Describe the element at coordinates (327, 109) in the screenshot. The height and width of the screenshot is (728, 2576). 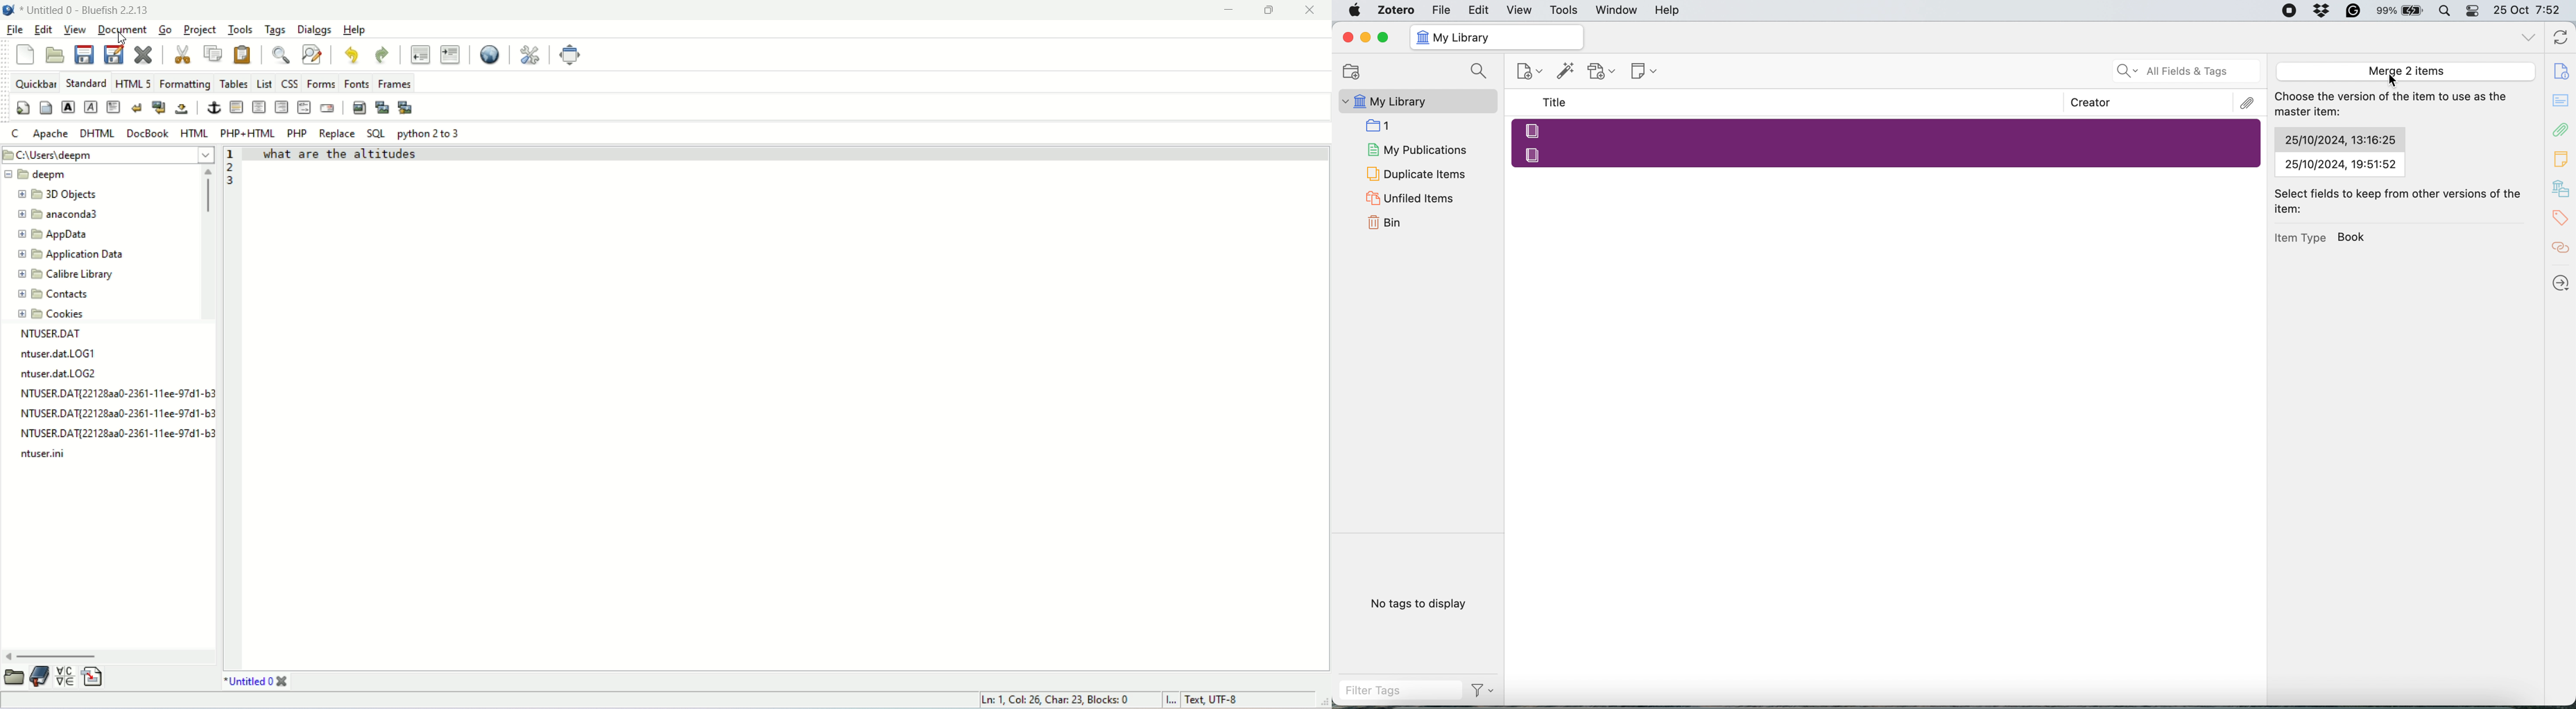
I see `email` at that location.